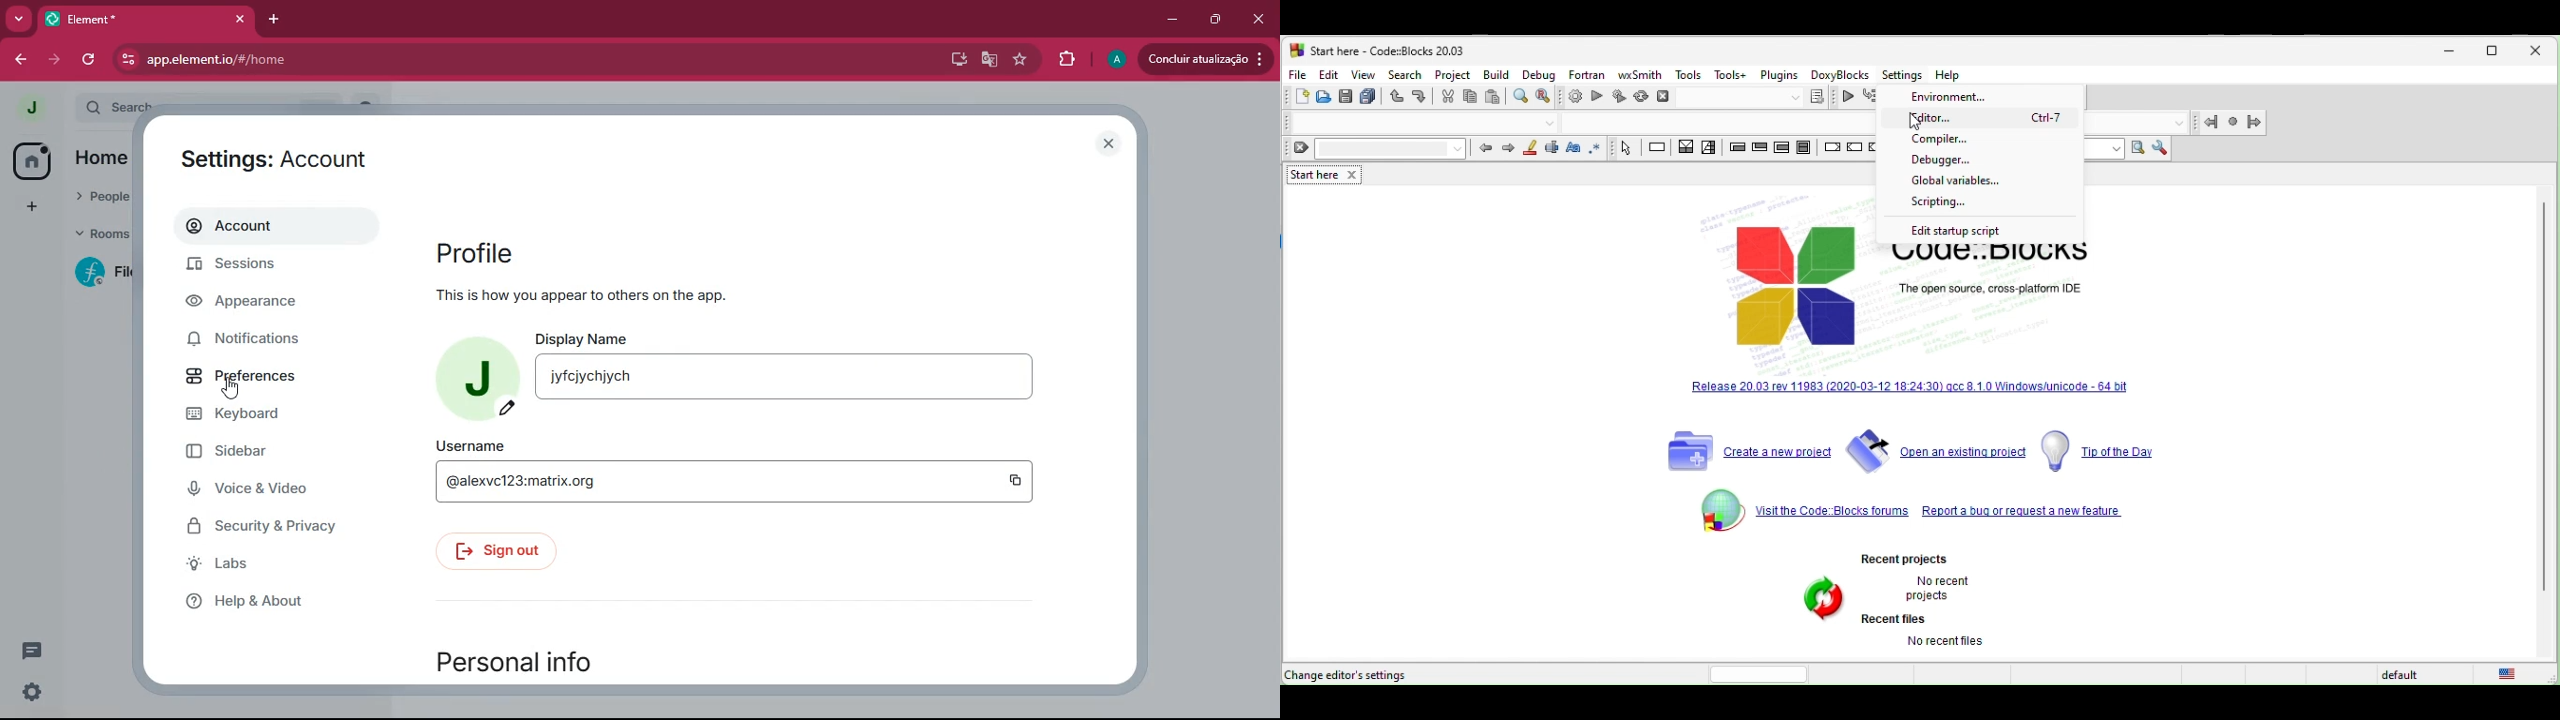 The height and width of the screenshot is (728, 2576). What do you see at coordinates (1848, 97) in the screenshot?
I see `continue` at bounding box center [1848, 97].